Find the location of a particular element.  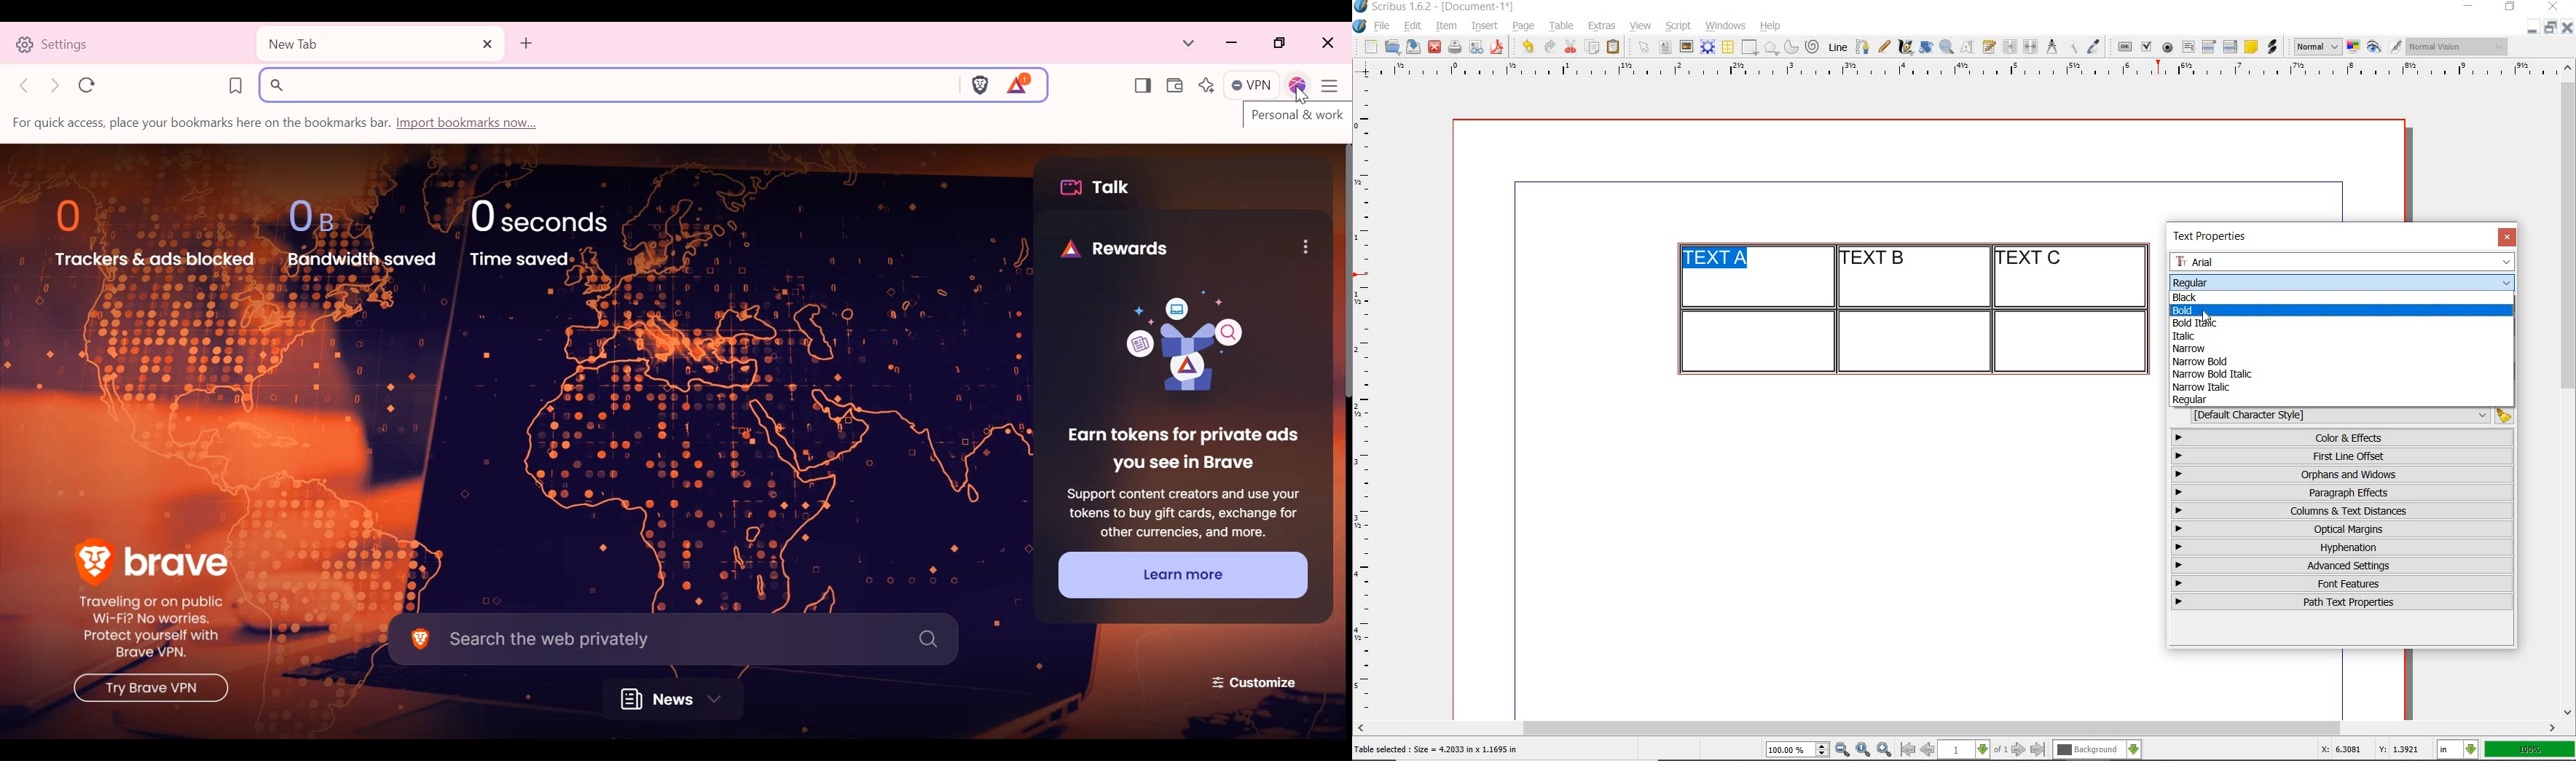

pdf radio button is located at coordinates (2167, 49).